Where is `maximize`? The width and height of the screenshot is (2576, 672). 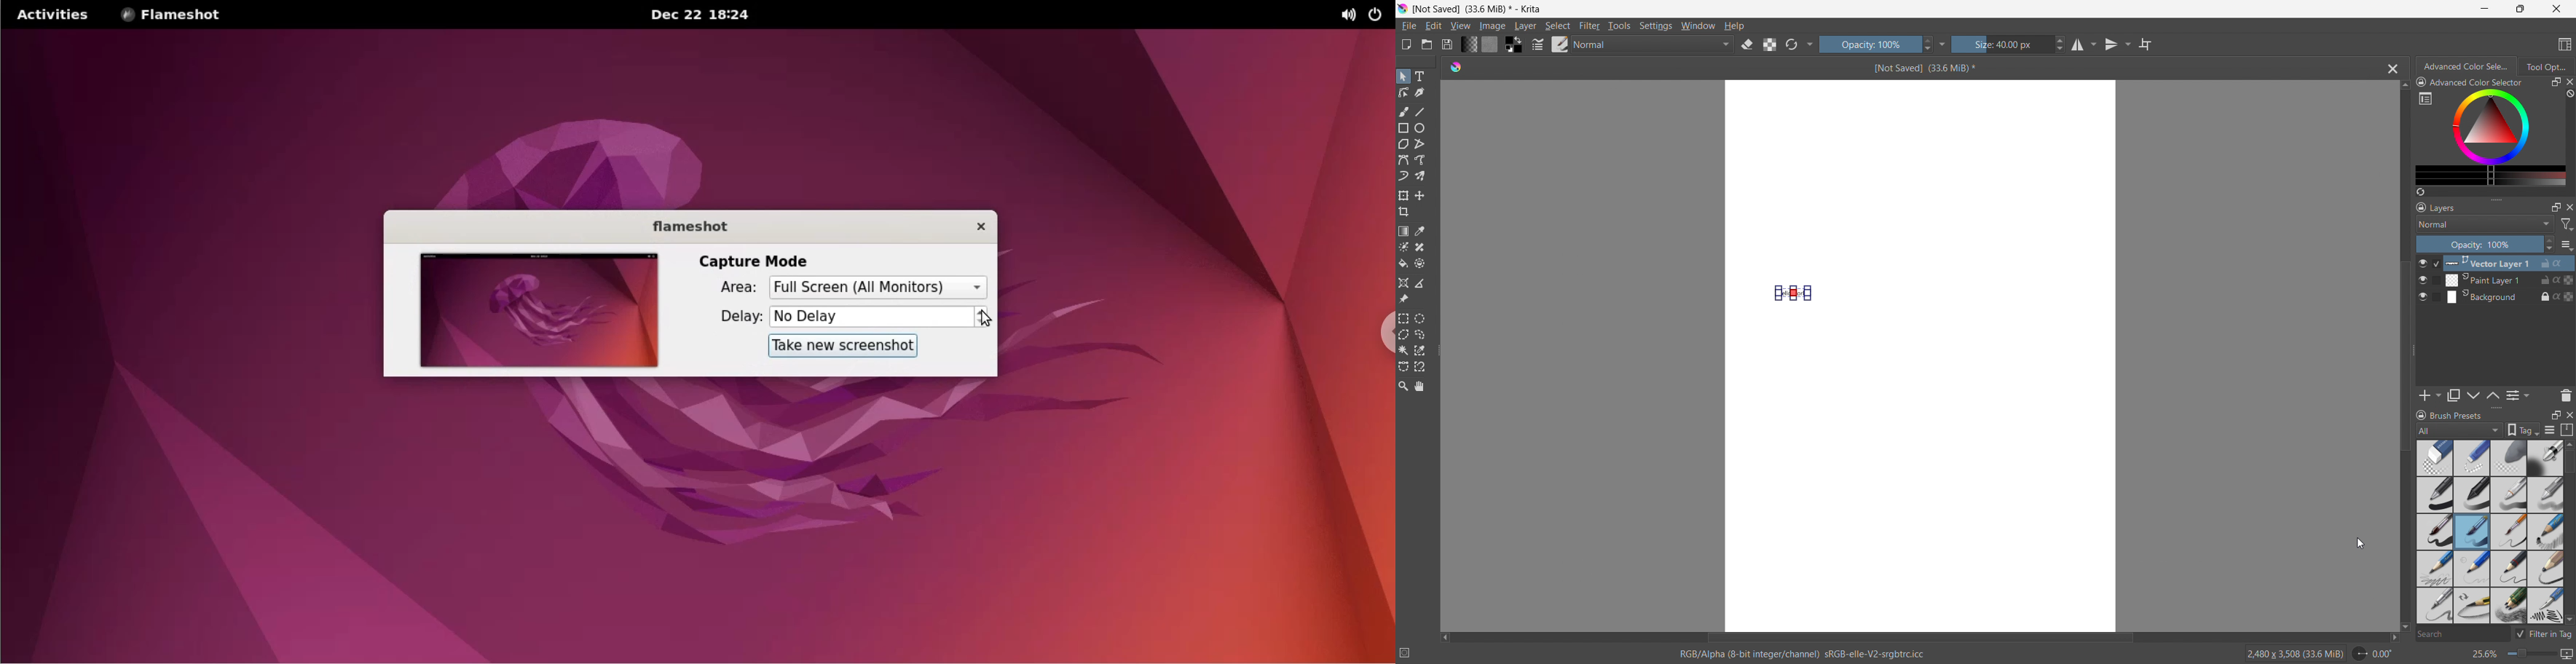 maximize is located at coordinates (2555, 82).